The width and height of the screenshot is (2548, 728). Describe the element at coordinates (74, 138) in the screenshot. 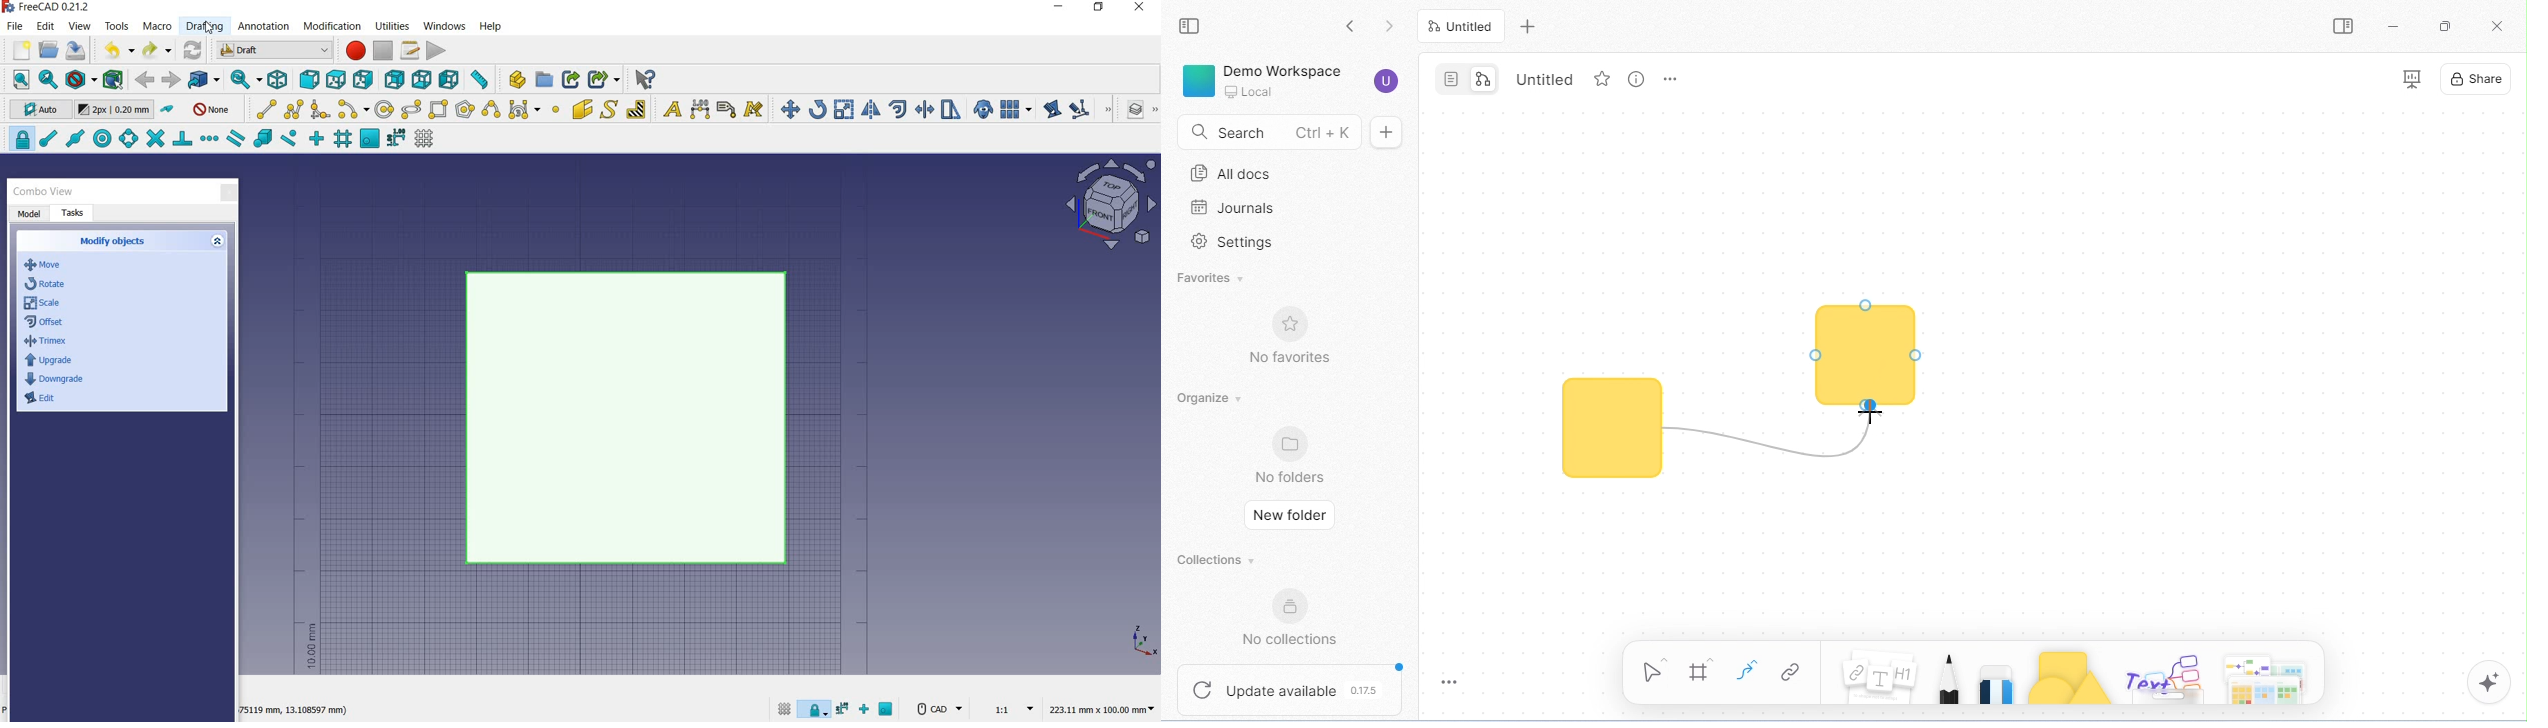

I see `snap midpoint` at that location.